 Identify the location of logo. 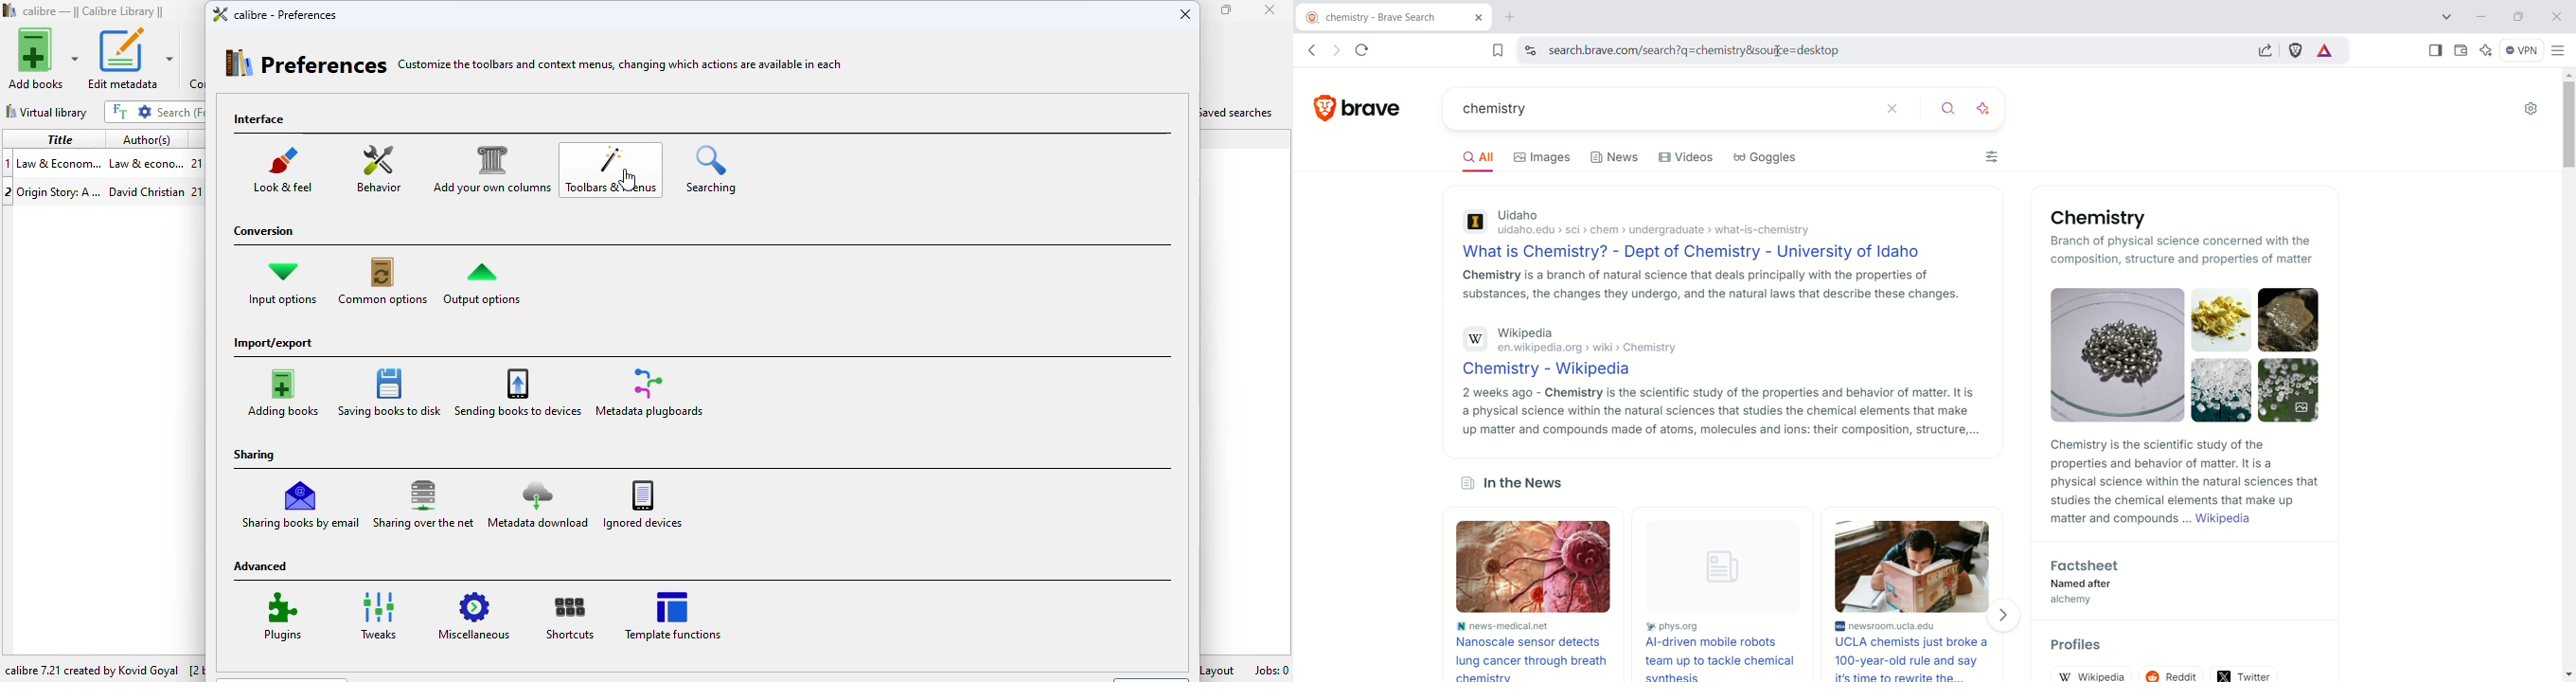
(10, 9).